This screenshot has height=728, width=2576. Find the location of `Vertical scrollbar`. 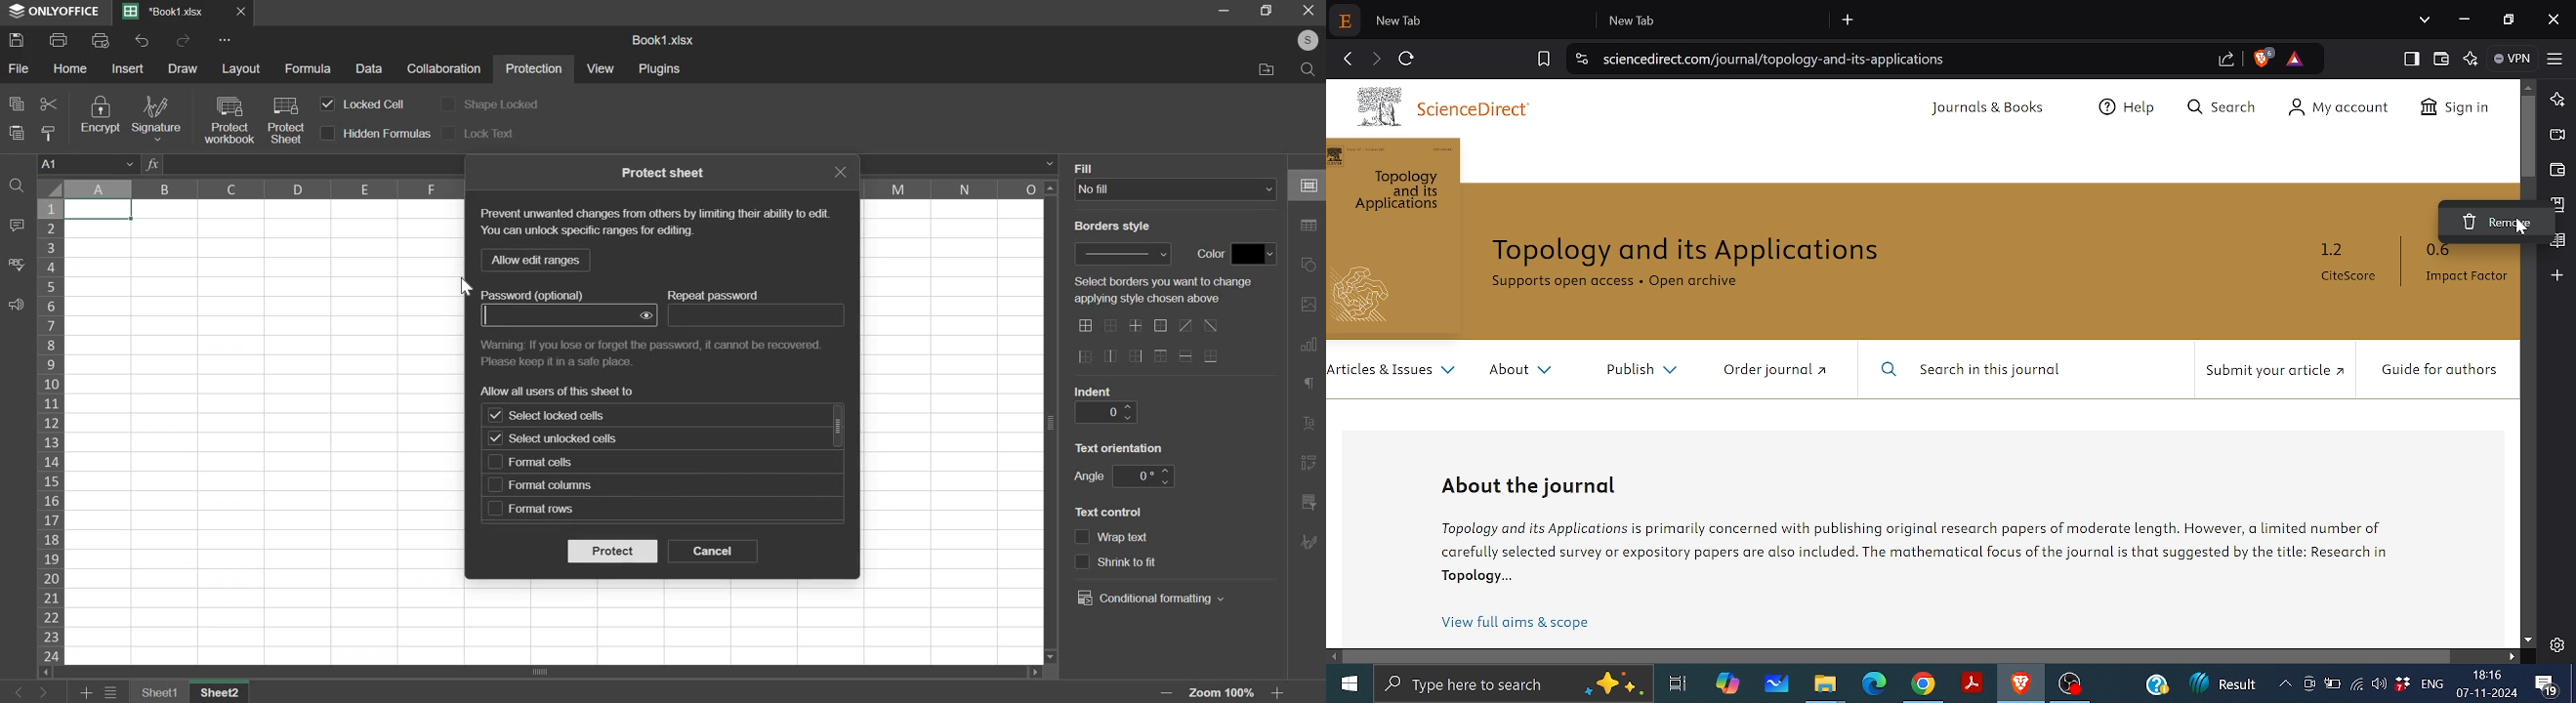

Vertical scrollbar is located at coordinates (2528, 137).